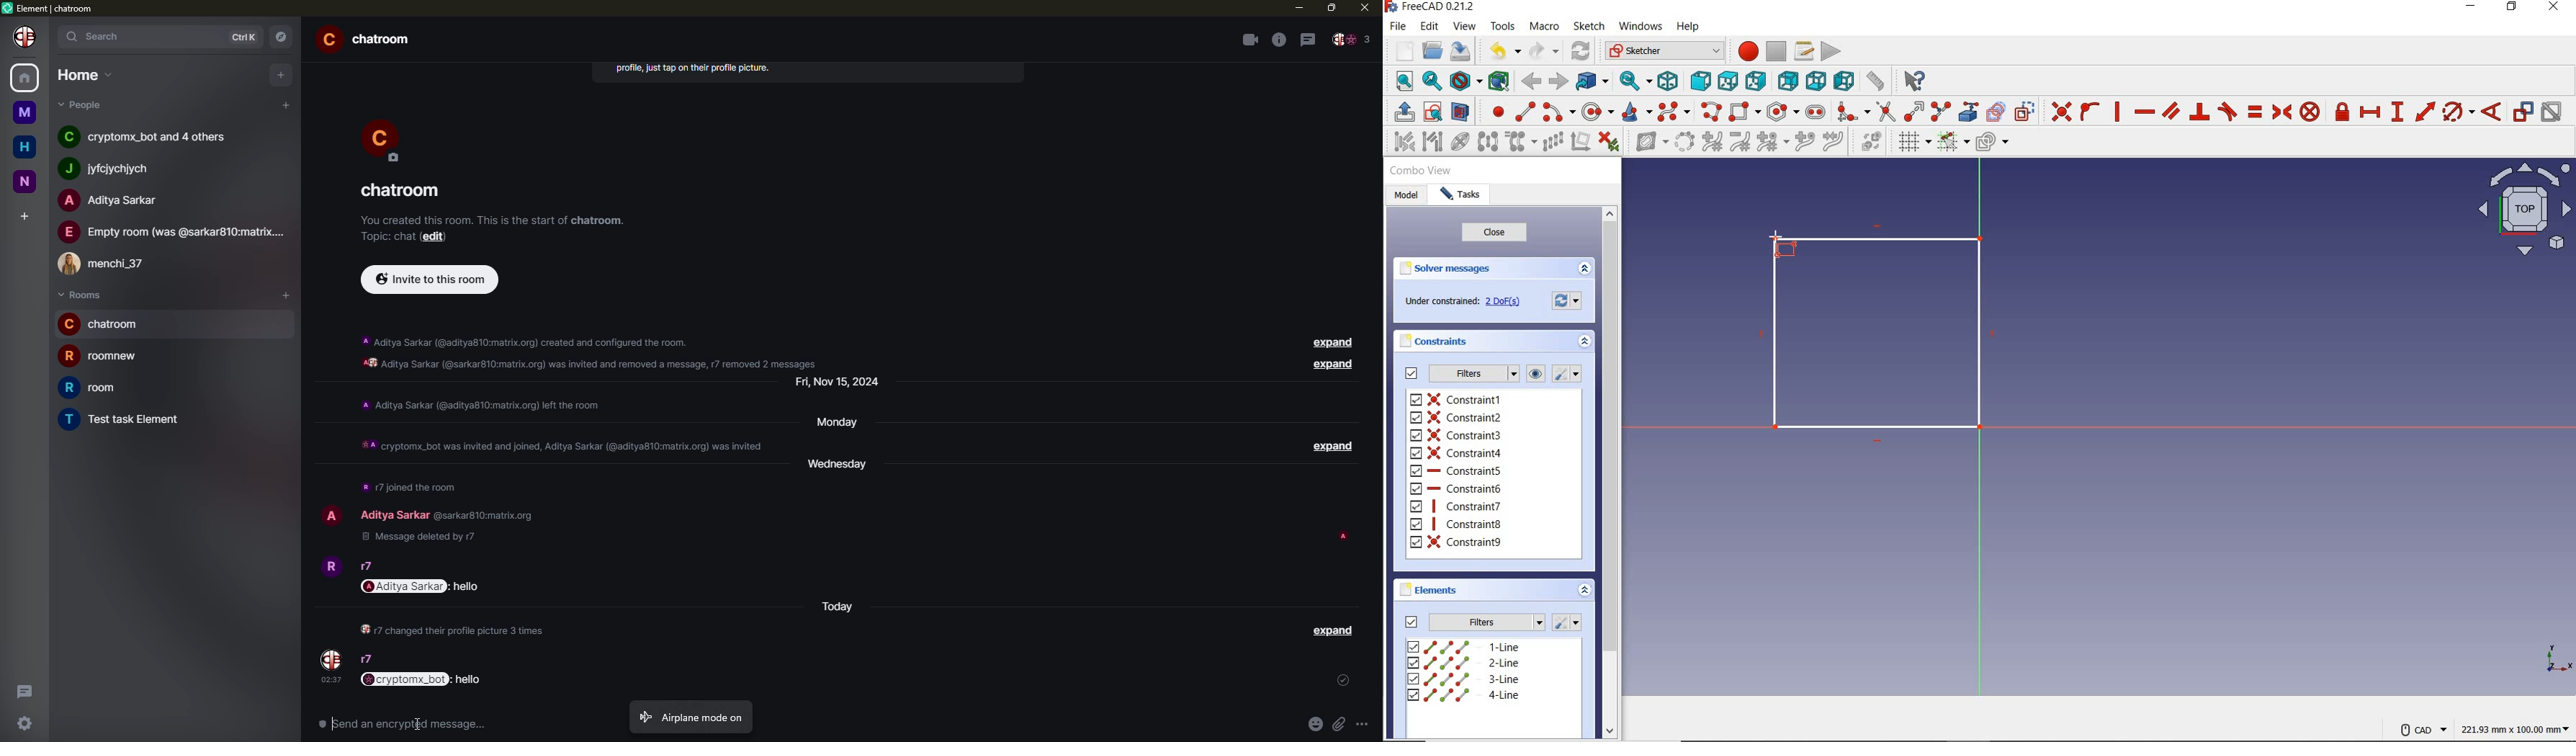 The width and height of the screenshot is (2576, 756). What do you see at coordinates (1401, 112) in the screenshot?
I see `leave sketch` at bounding box center [1401, 112].